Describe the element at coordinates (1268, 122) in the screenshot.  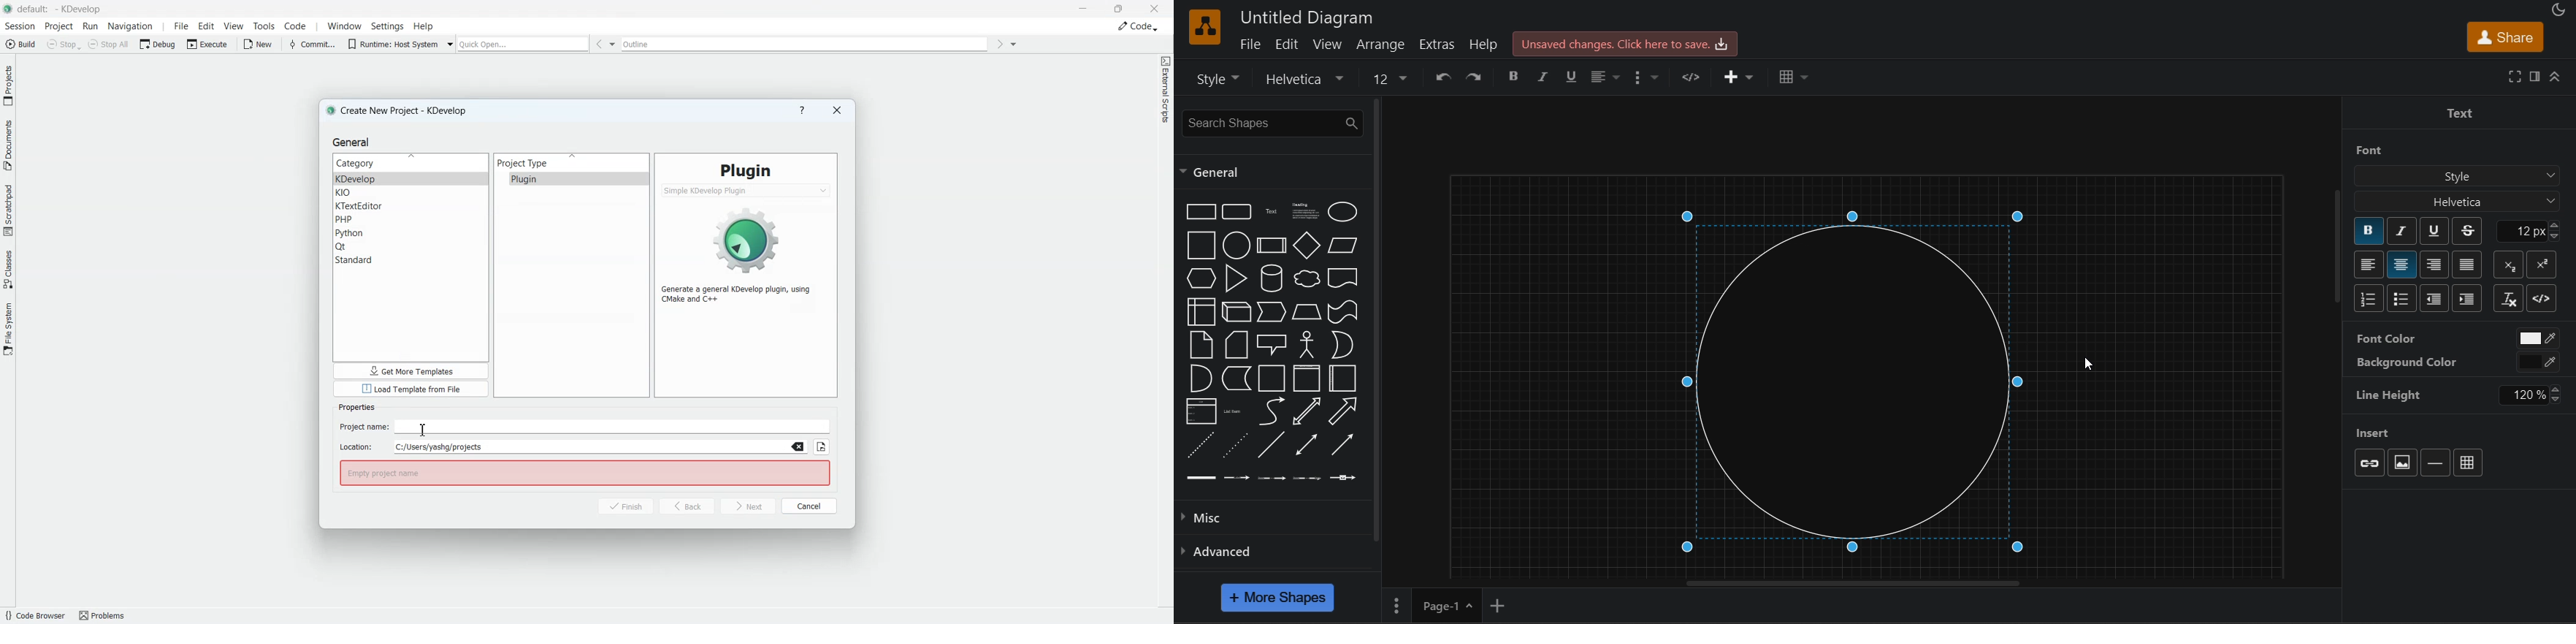
I see `search shapes` at that location.